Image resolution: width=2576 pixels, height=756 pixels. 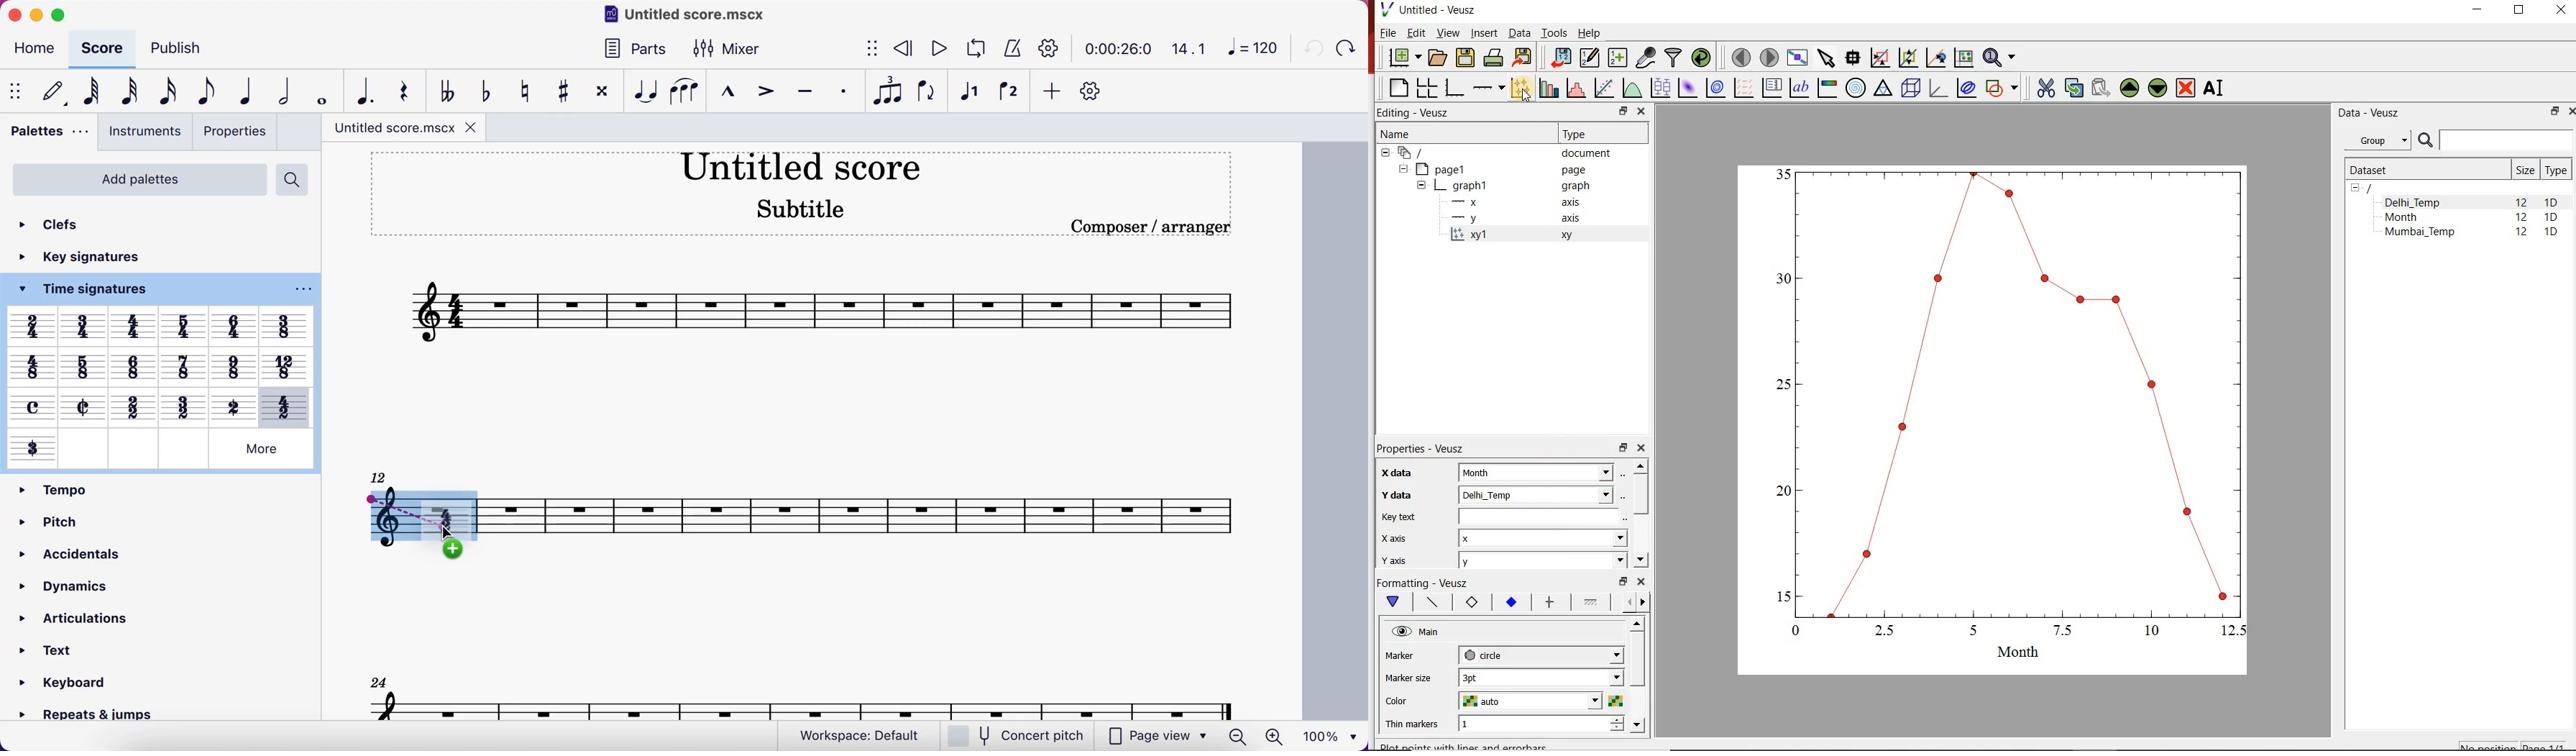 I want to click on , so click(x=182, y=366).